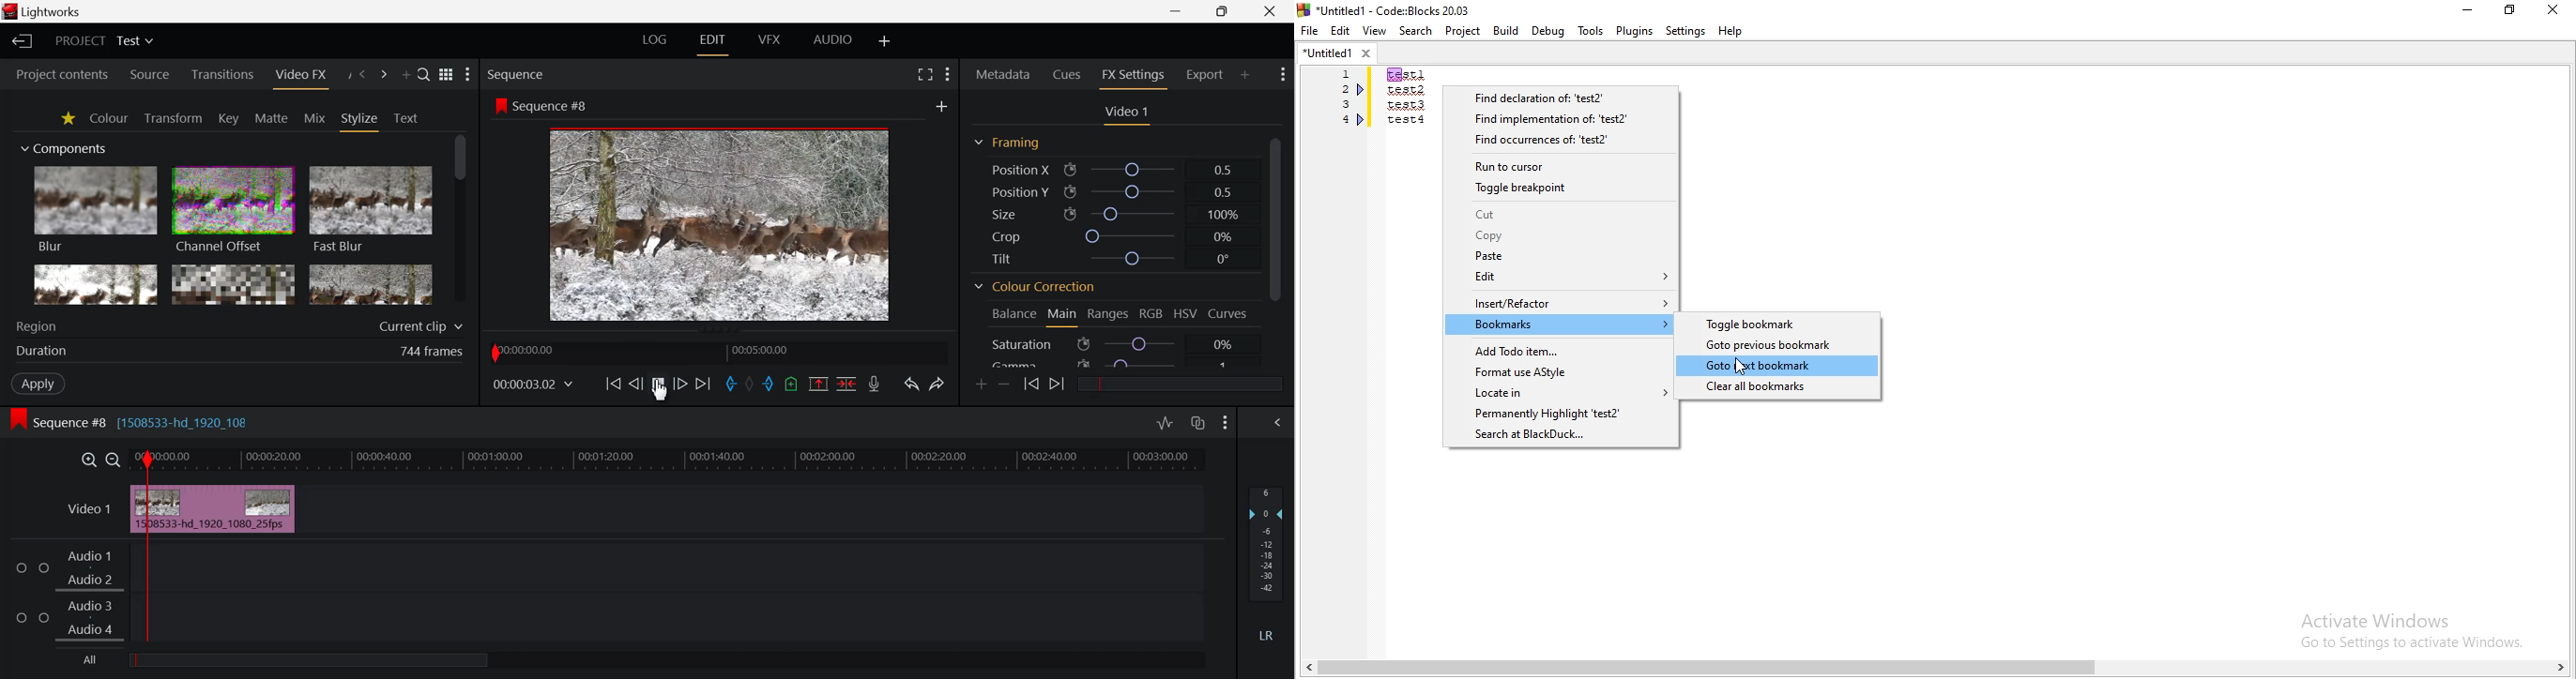  Describe the element at coordinates (1165, 423) in the screenshot. I see `Toggle audio levels editing` at that location.